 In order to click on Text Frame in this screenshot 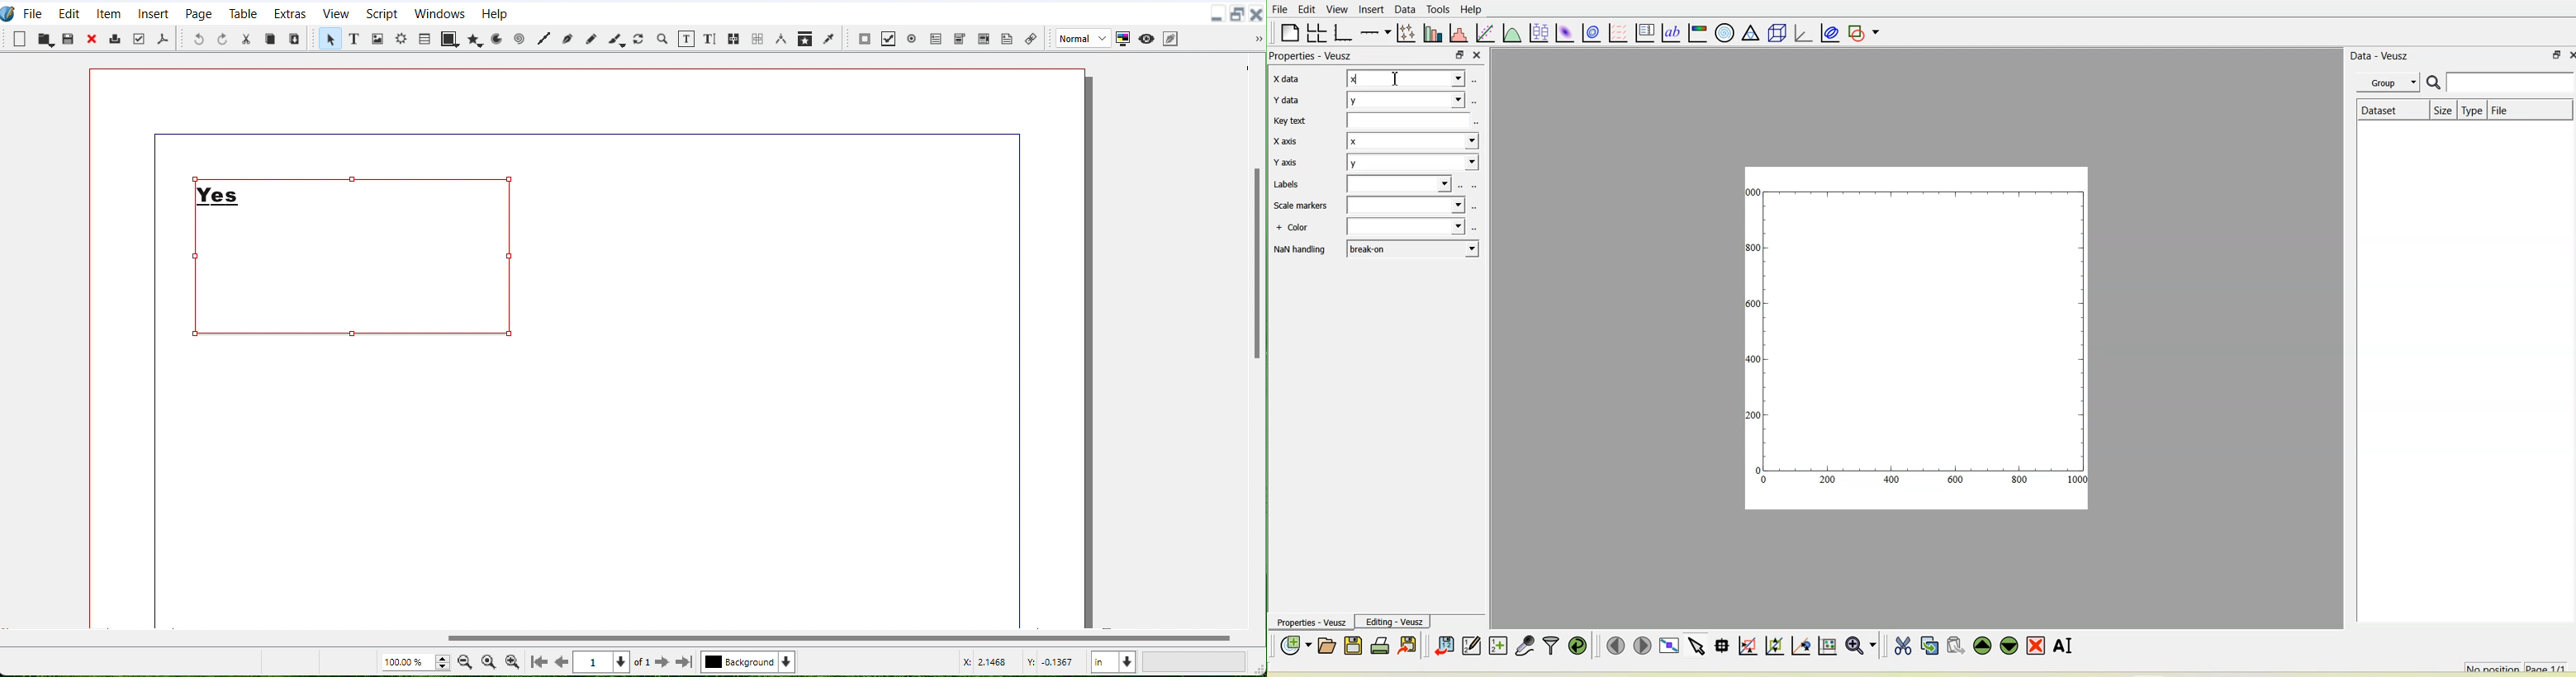, I will do `click(353, 40)`.